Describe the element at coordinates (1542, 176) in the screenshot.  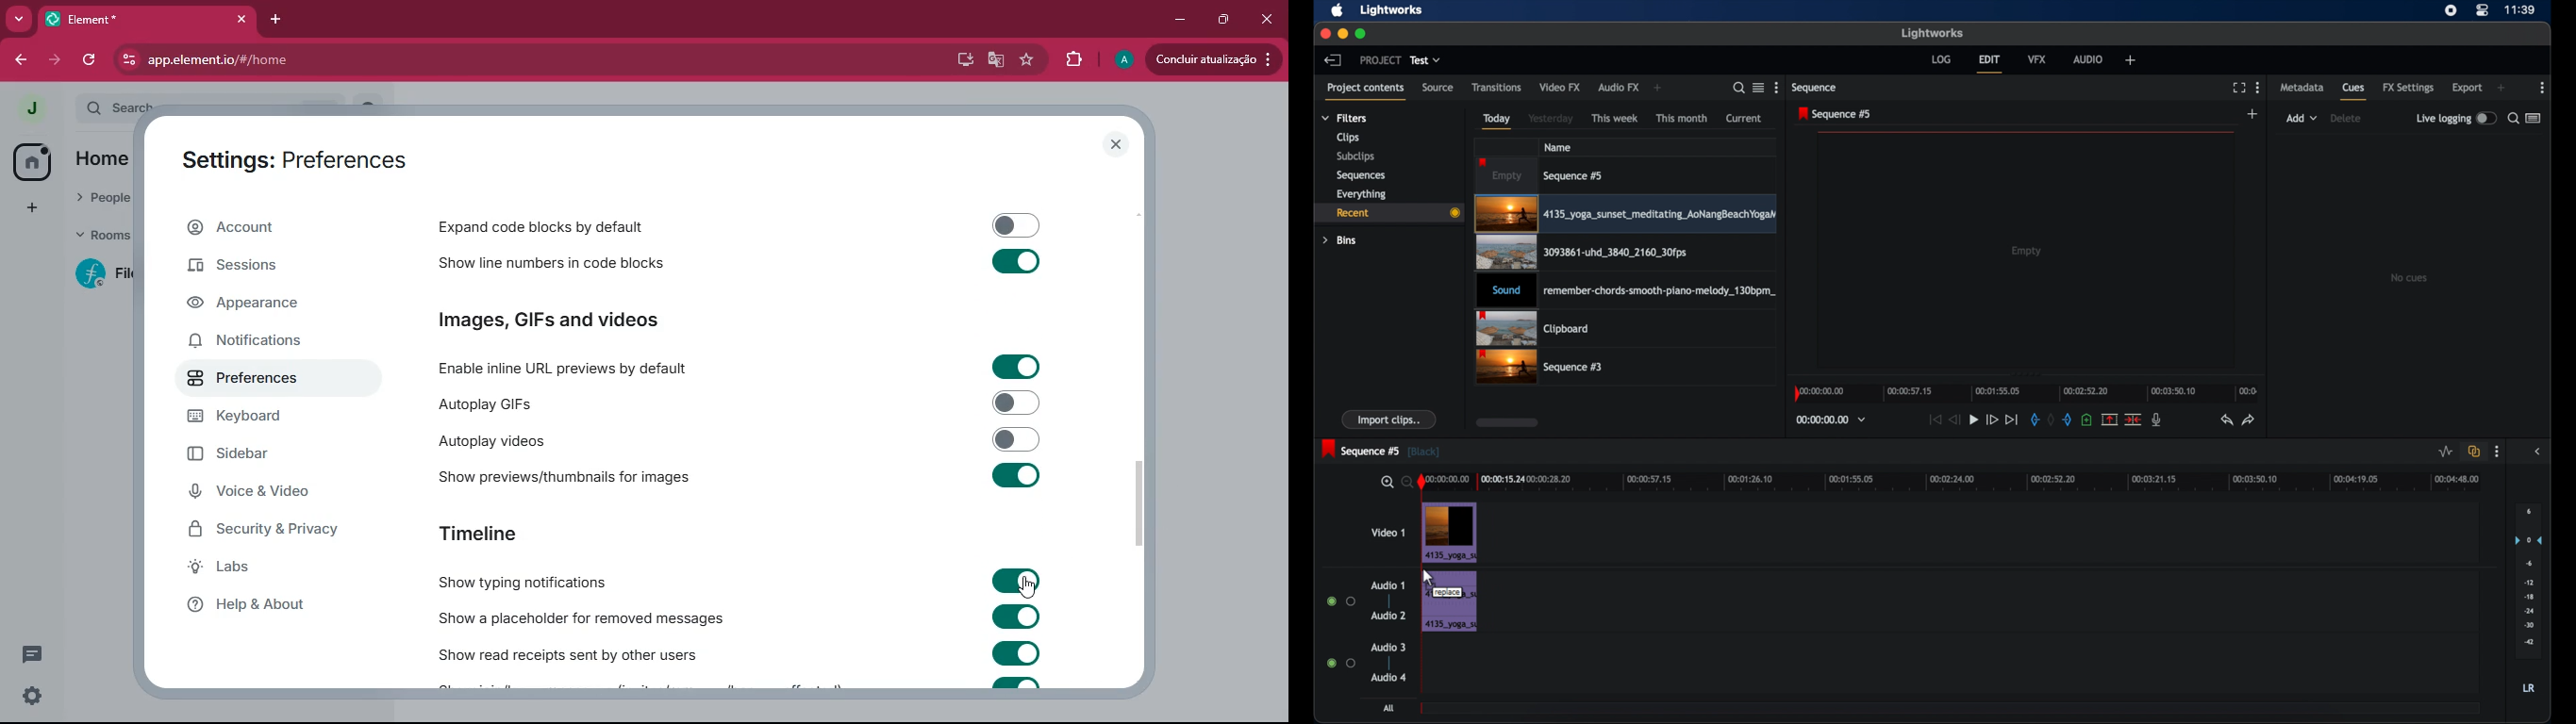
I see `sequence 5` at that location.